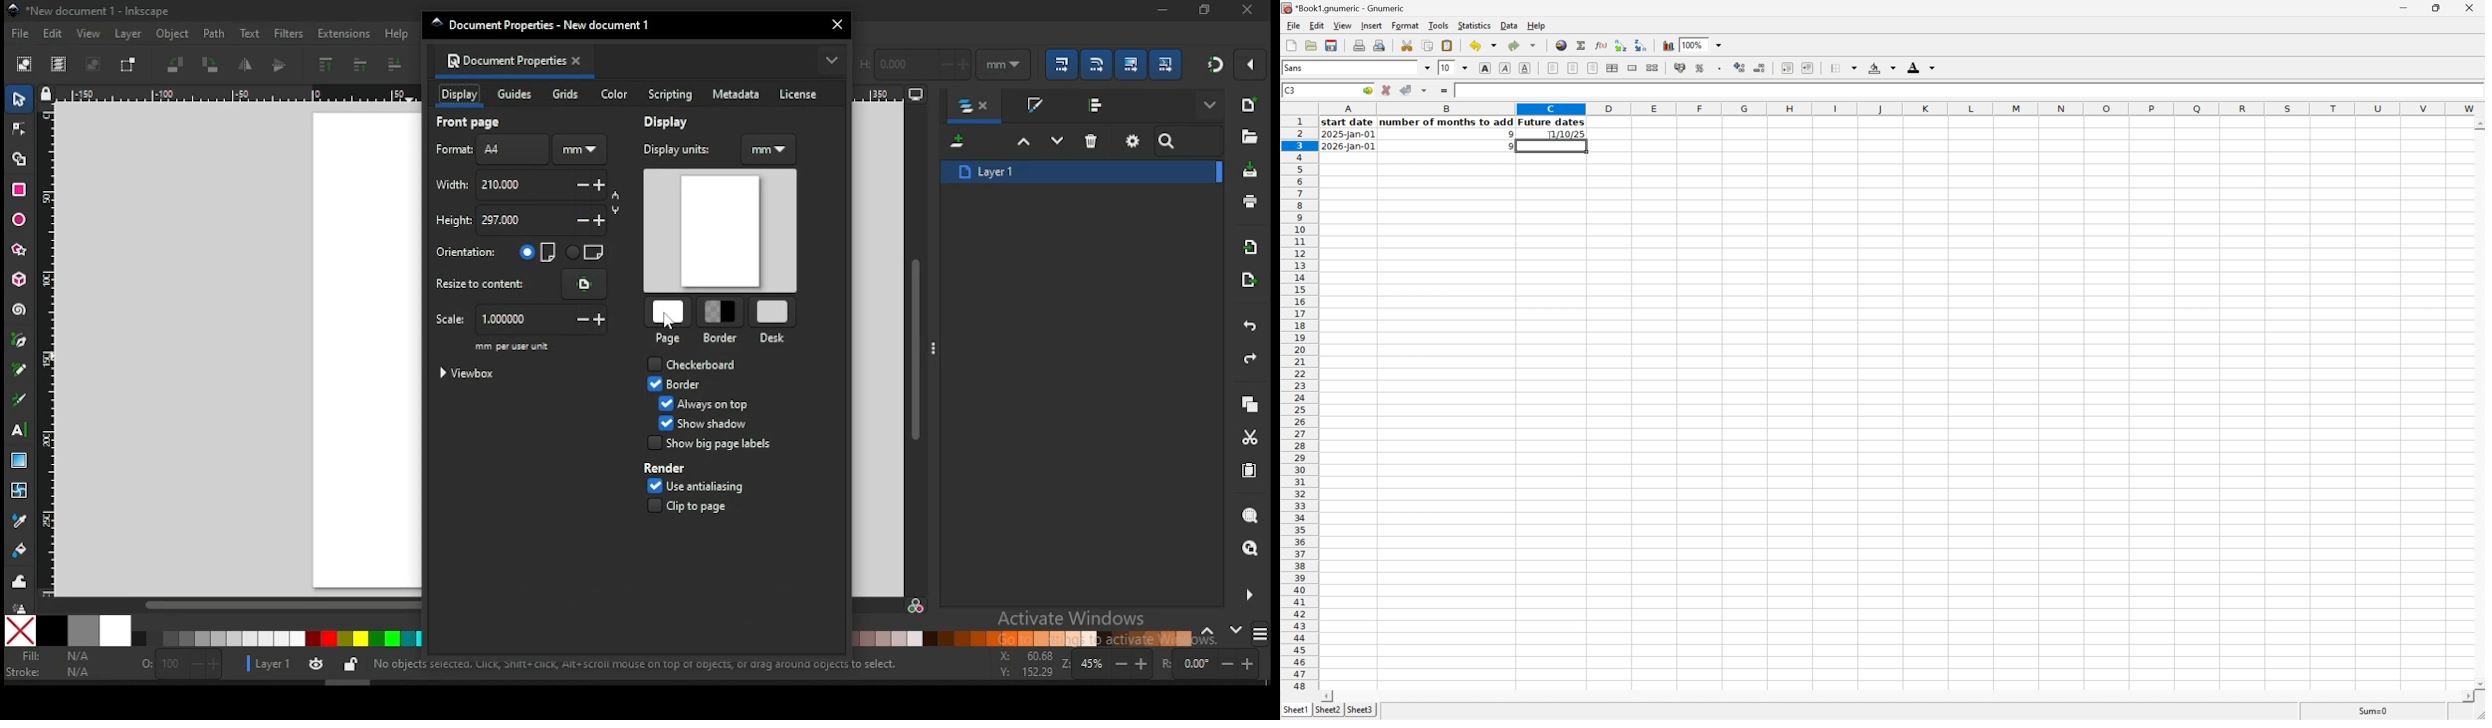 The image size is (2492, 728). What do you see at coordinates (579, 150) in the screenshot?
I see `units` at bounding box center [579, 150].